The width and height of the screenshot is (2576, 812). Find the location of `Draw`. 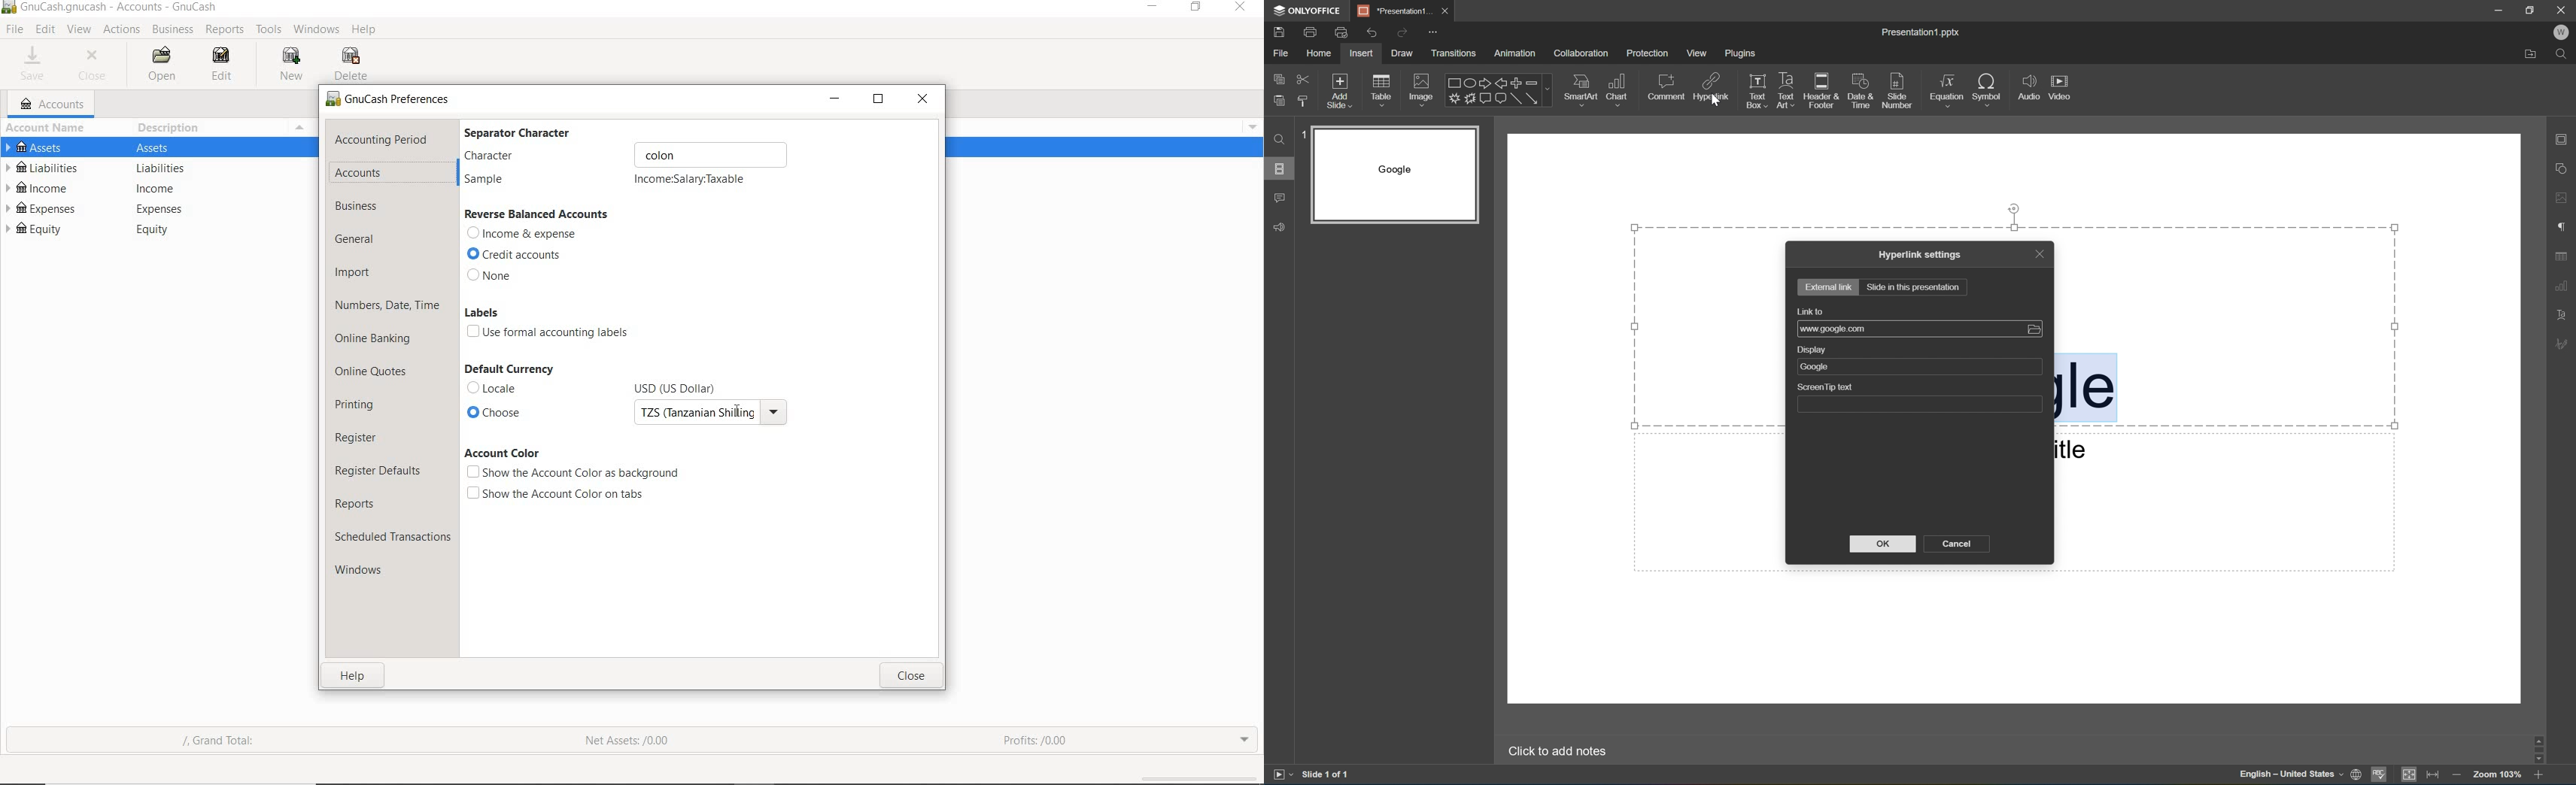

Draw is located at coordinates (1401, 53).